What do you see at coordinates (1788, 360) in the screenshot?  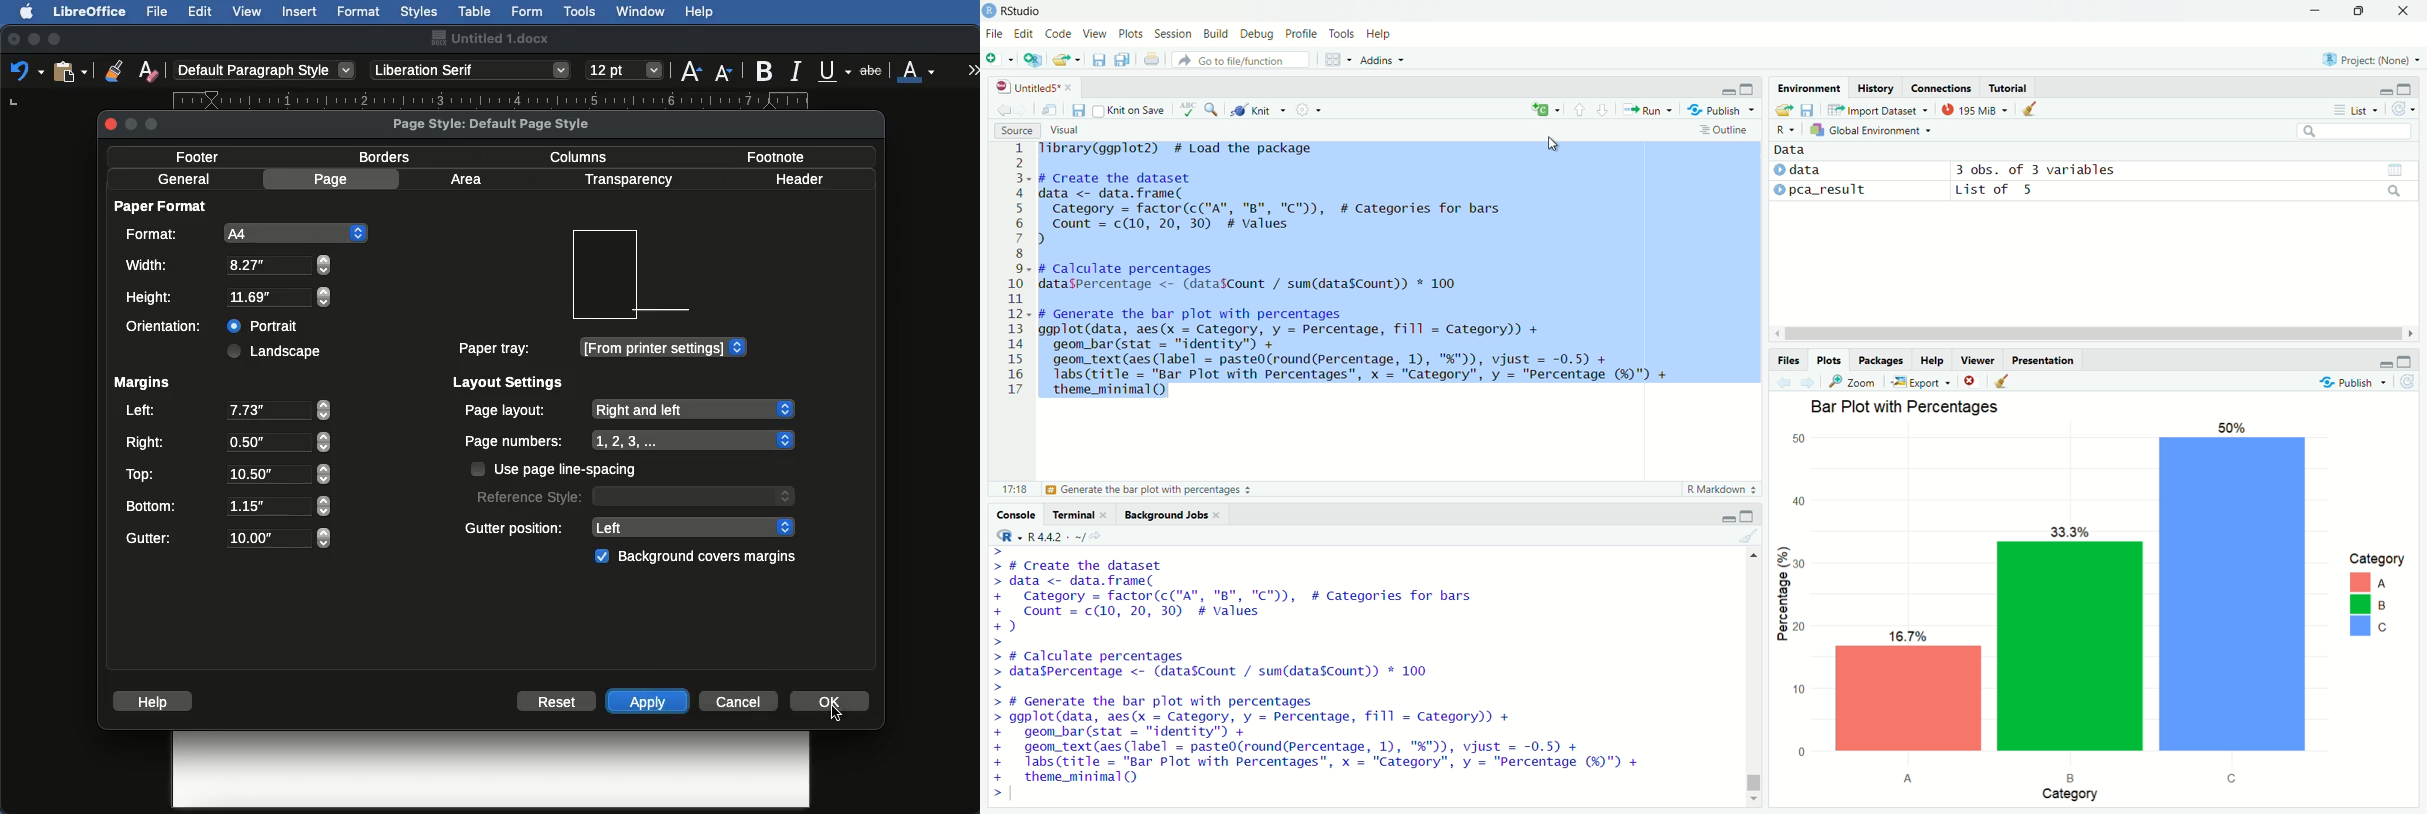 I see `Files` at bounding box center [1788, 360].